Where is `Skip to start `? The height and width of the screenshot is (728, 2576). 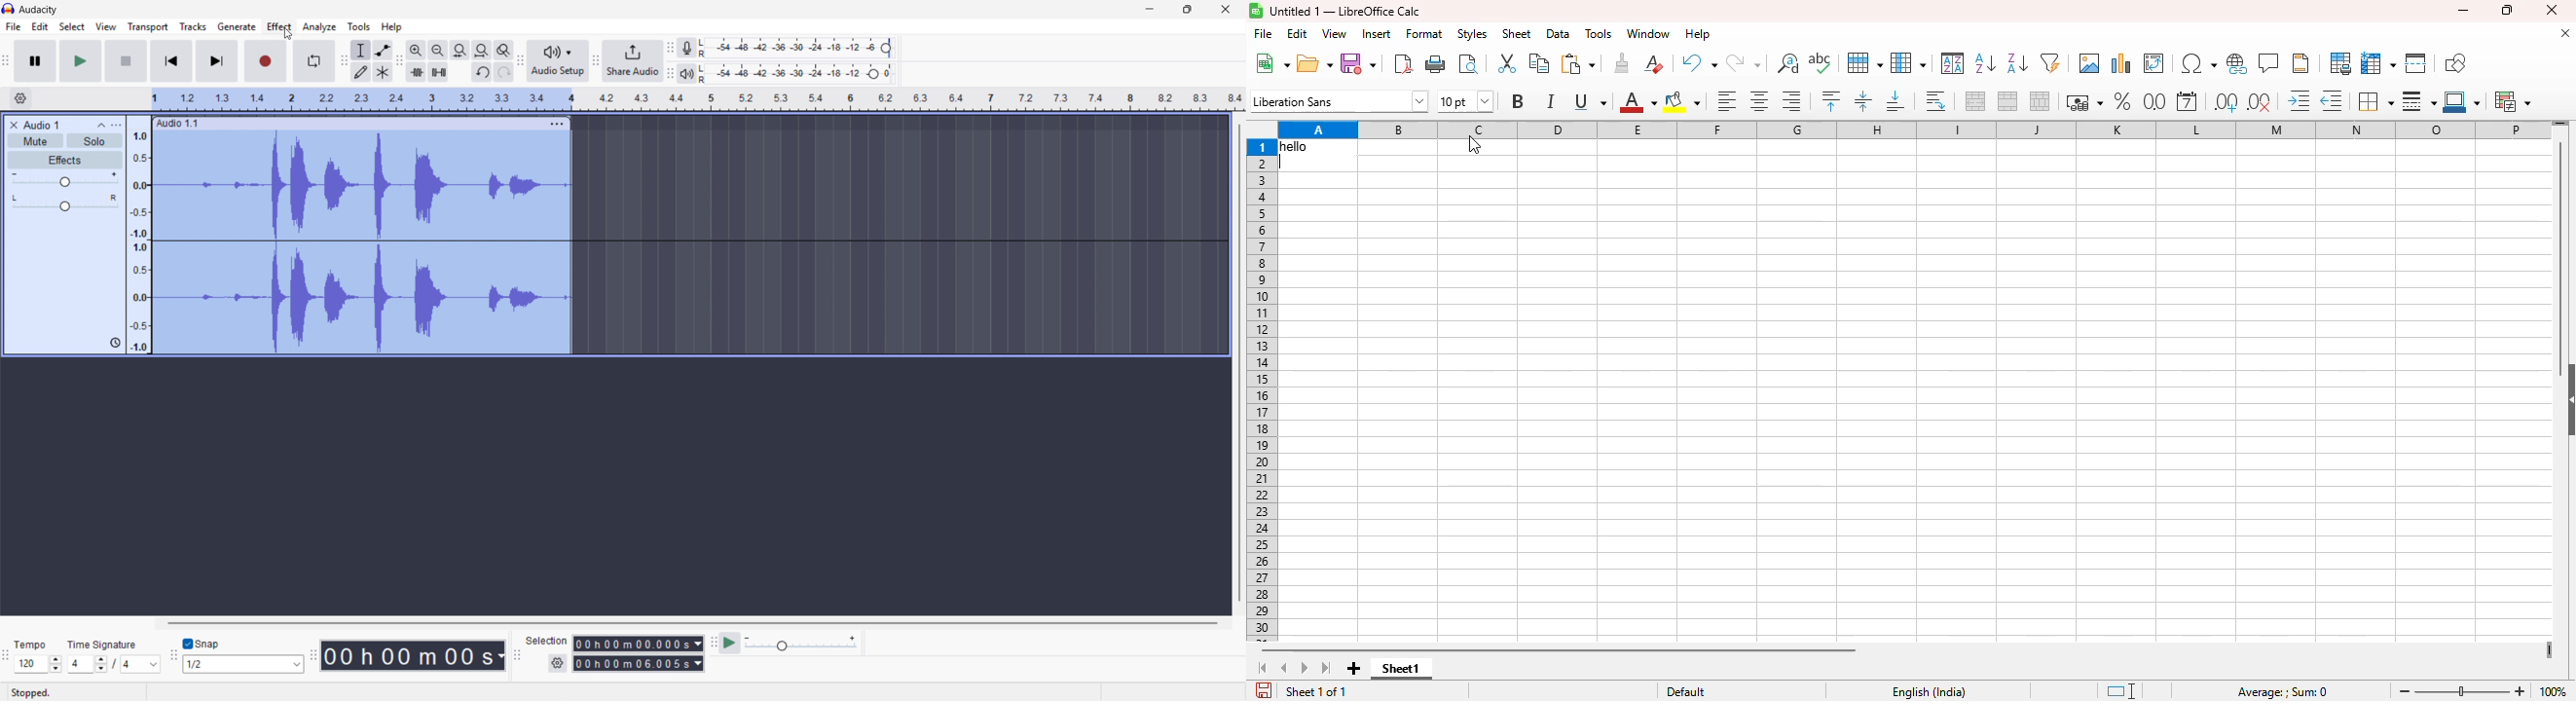
Skip to start  is located at coordinates (171, 61).